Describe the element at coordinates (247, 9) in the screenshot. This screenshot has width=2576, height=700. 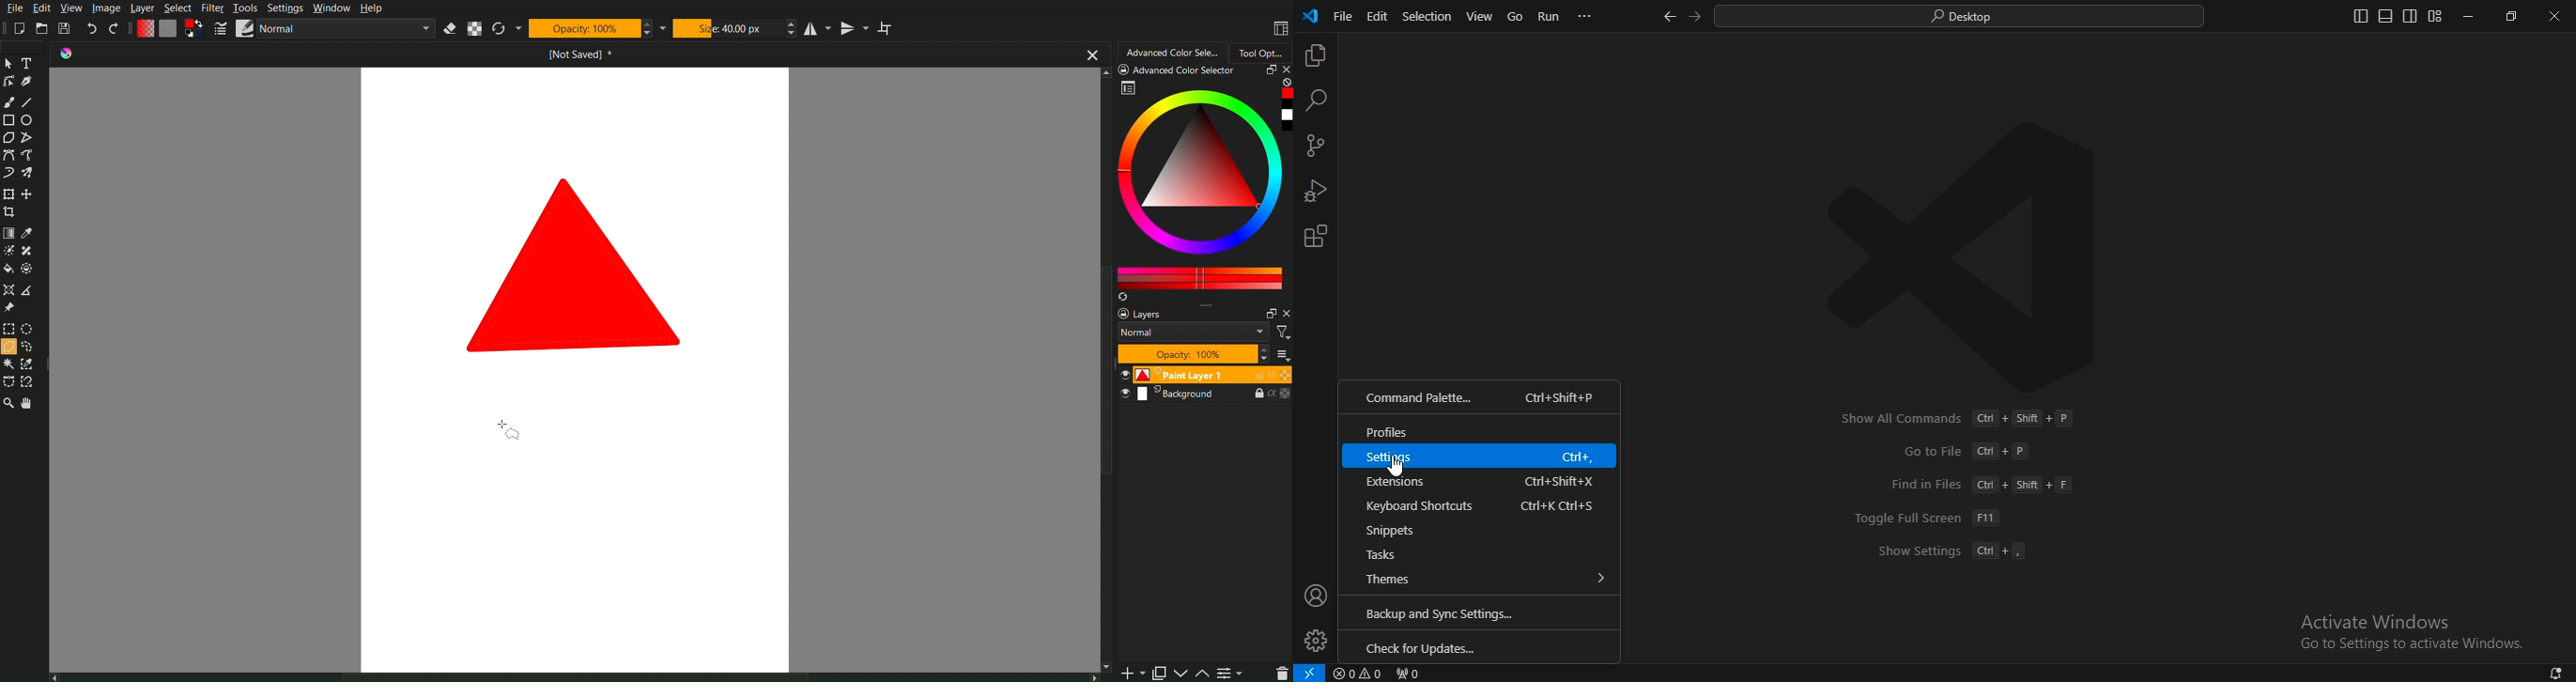
I see `Tools` at that location.